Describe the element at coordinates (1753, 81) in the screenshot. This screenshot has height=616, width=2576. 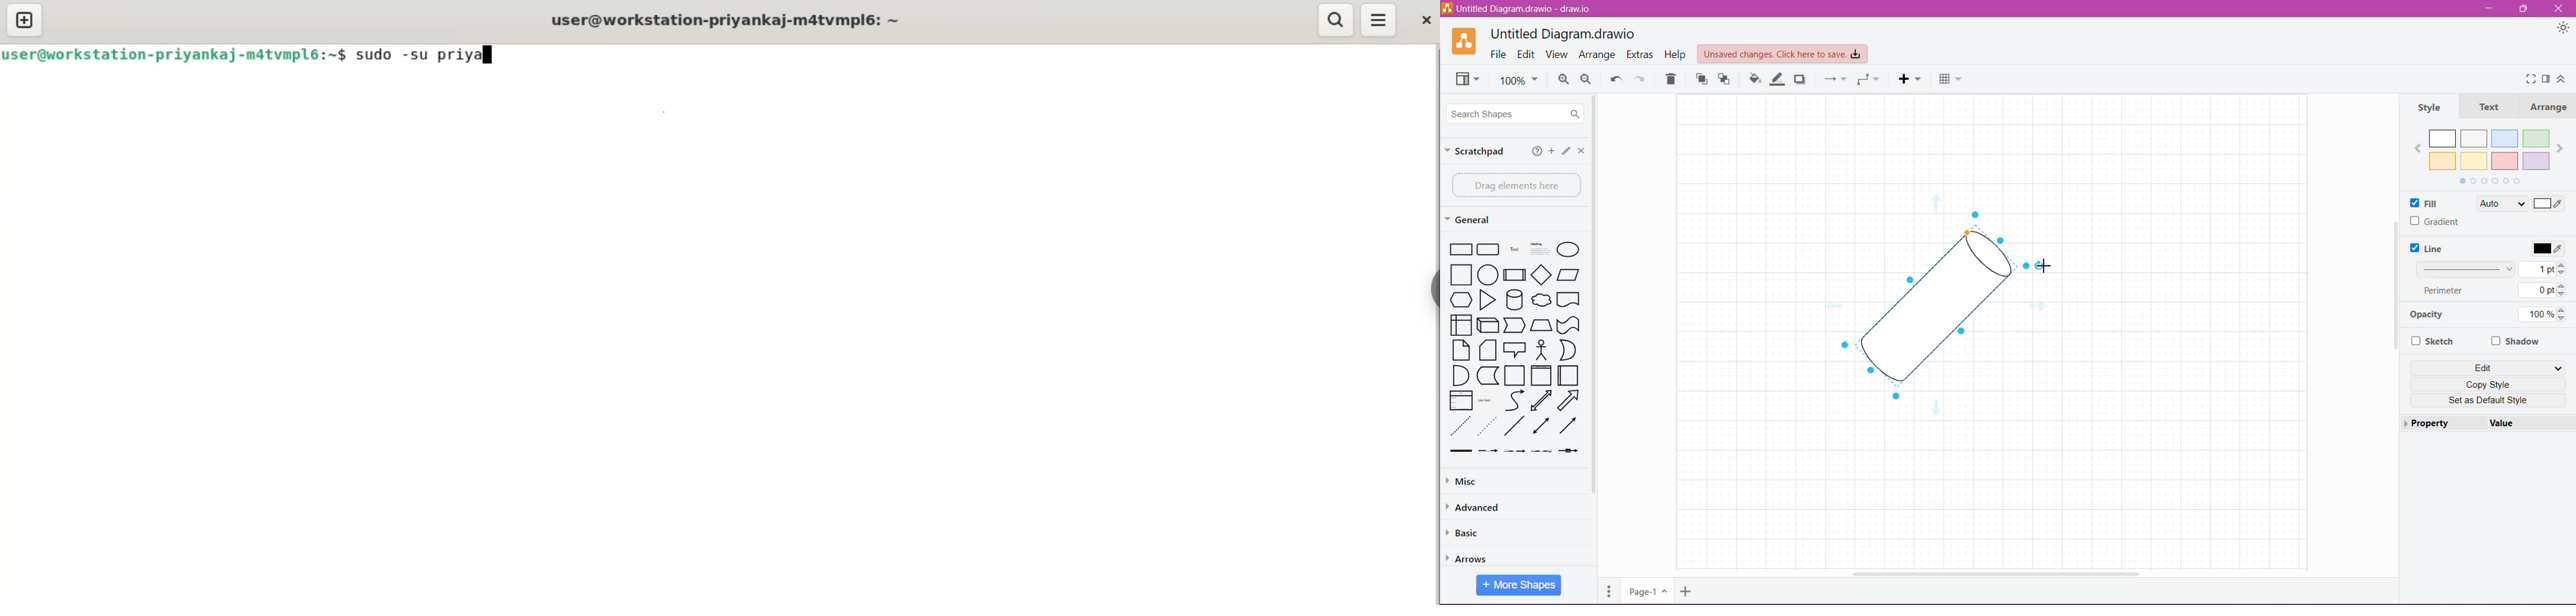
I see `Fill Color` at that location.